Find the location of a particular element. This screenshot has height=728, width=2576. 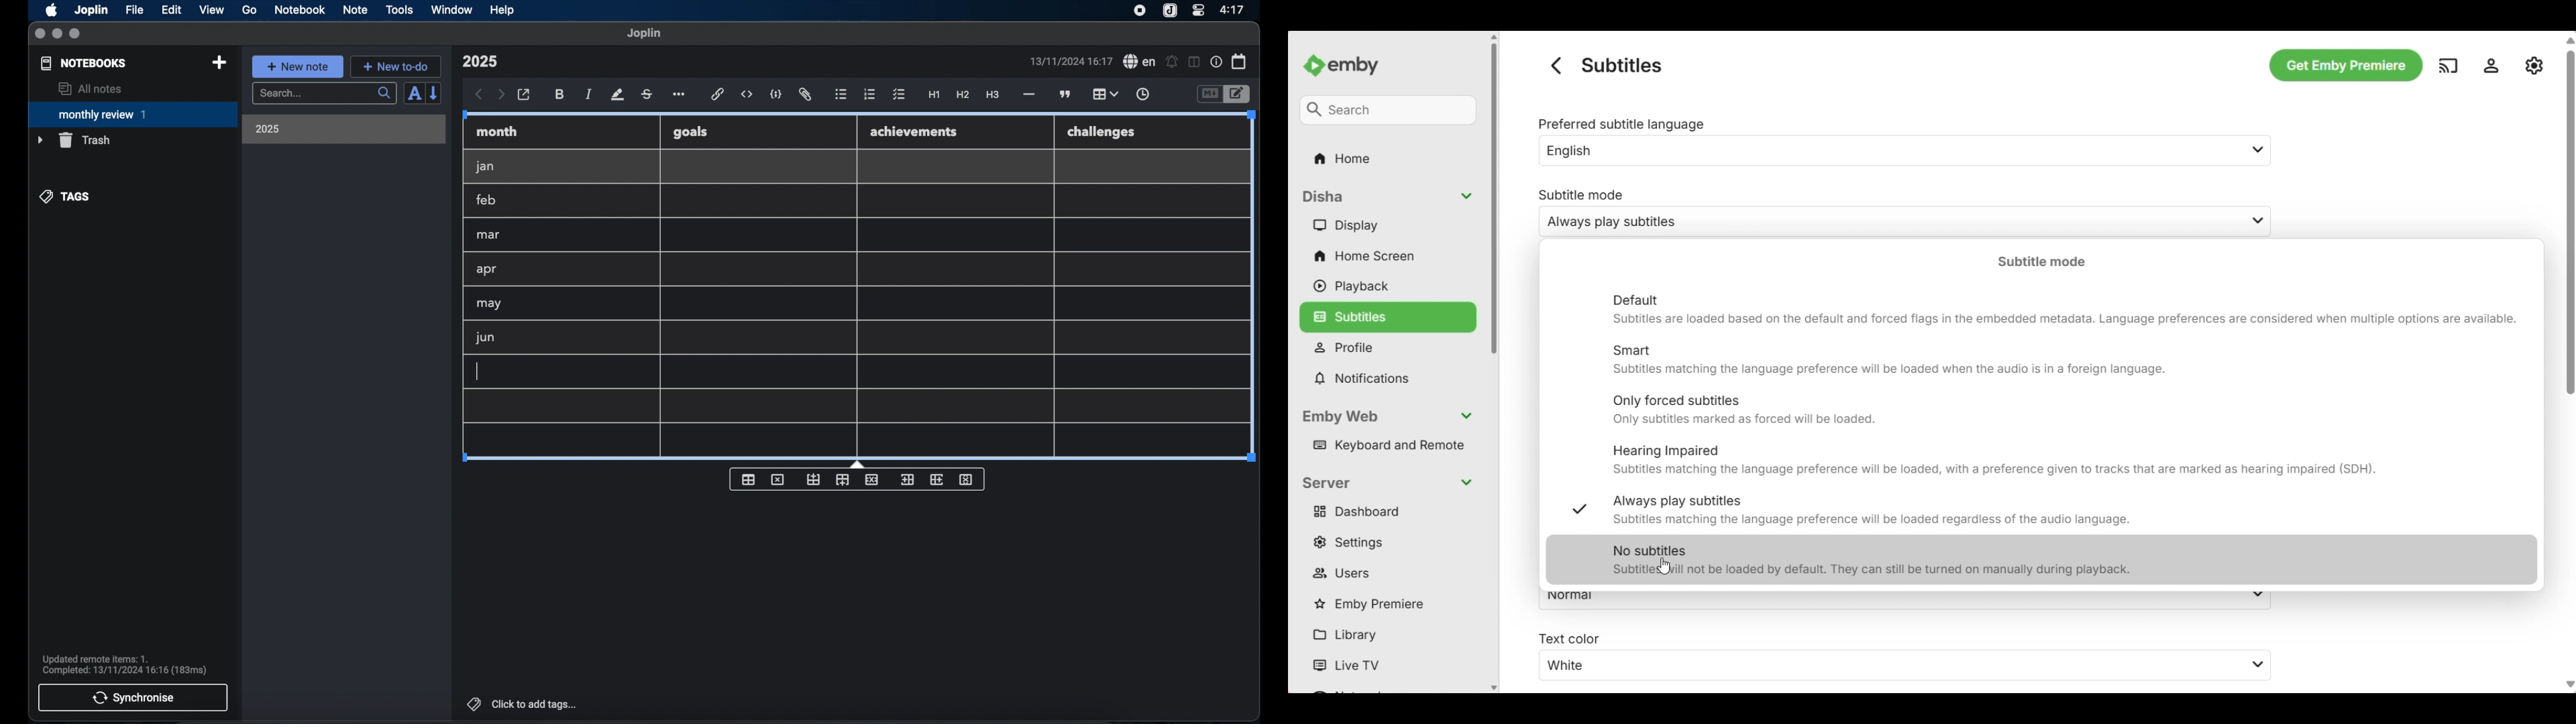

Section title is located at coordinates (2041, 261).